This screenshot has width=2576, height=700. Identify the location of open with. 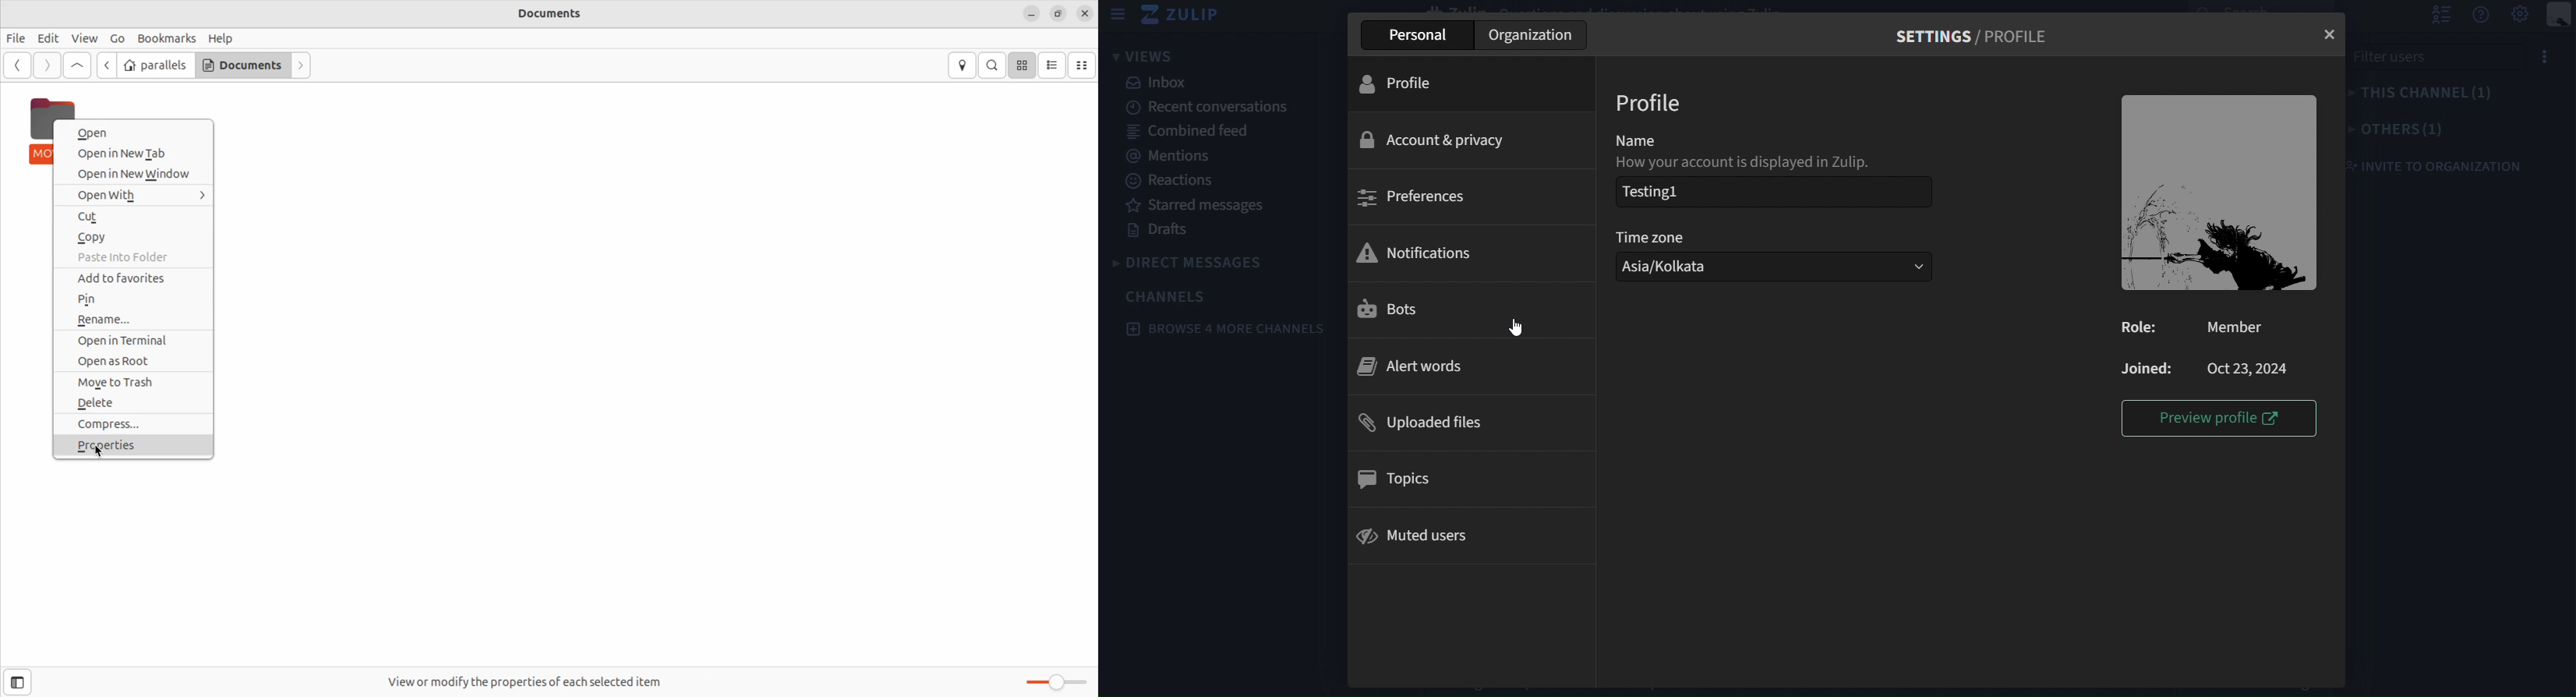
(136, 195).